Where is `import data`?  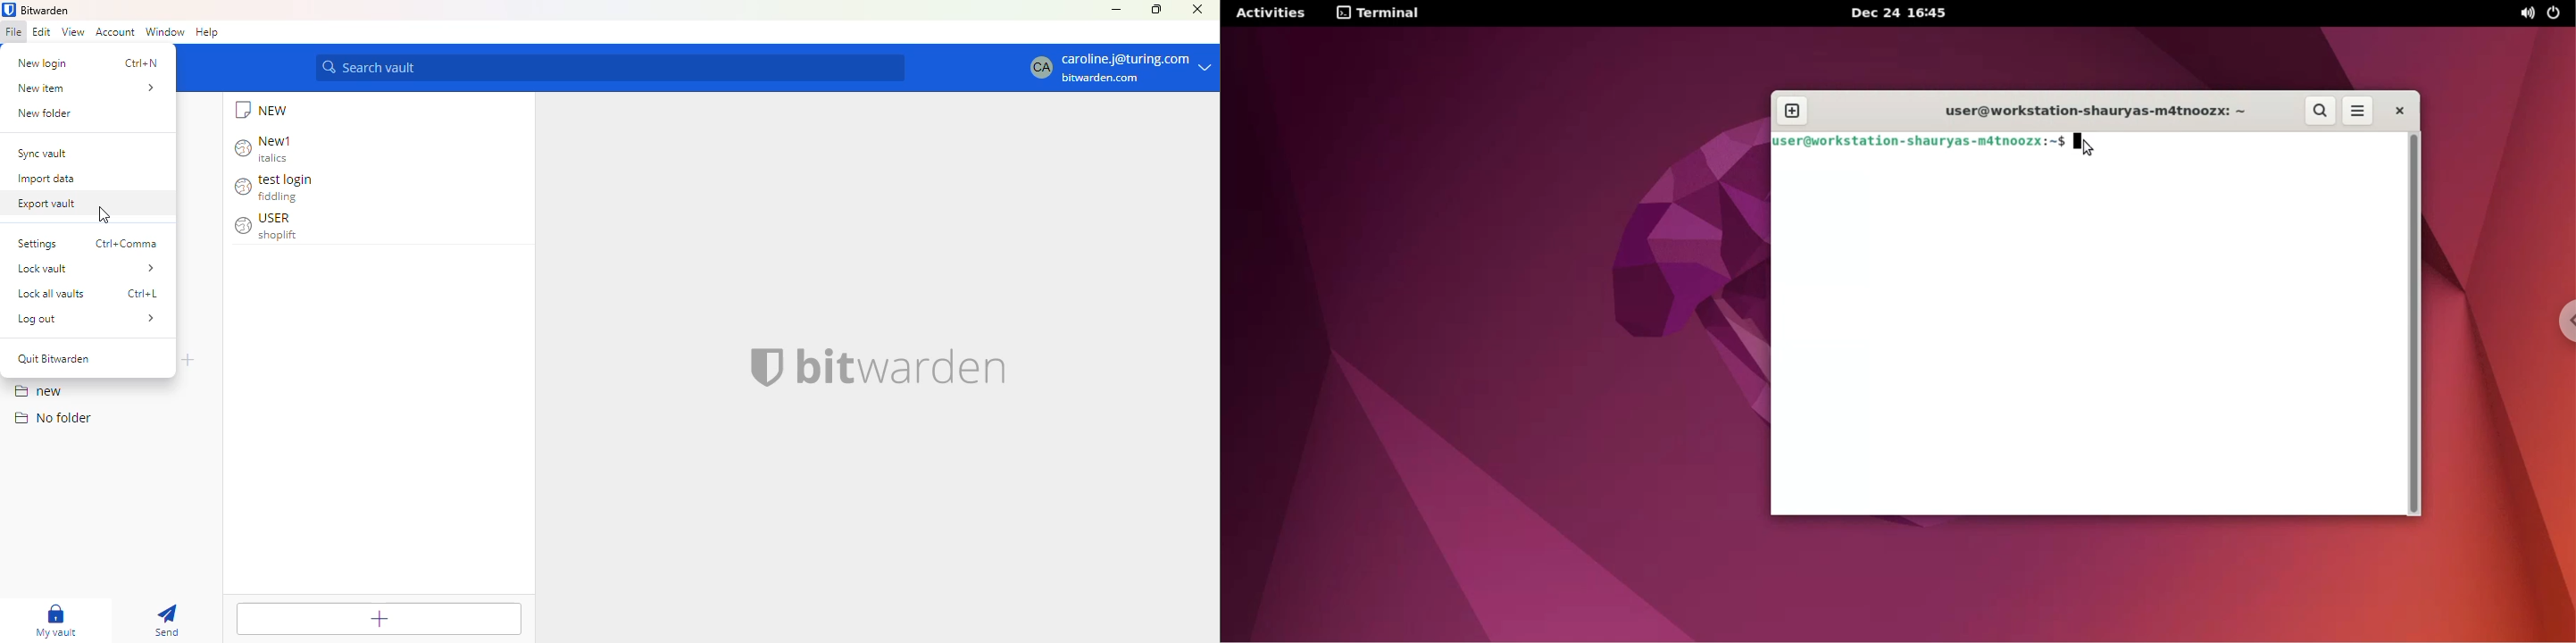 import data is located at coordinates (90, 178).